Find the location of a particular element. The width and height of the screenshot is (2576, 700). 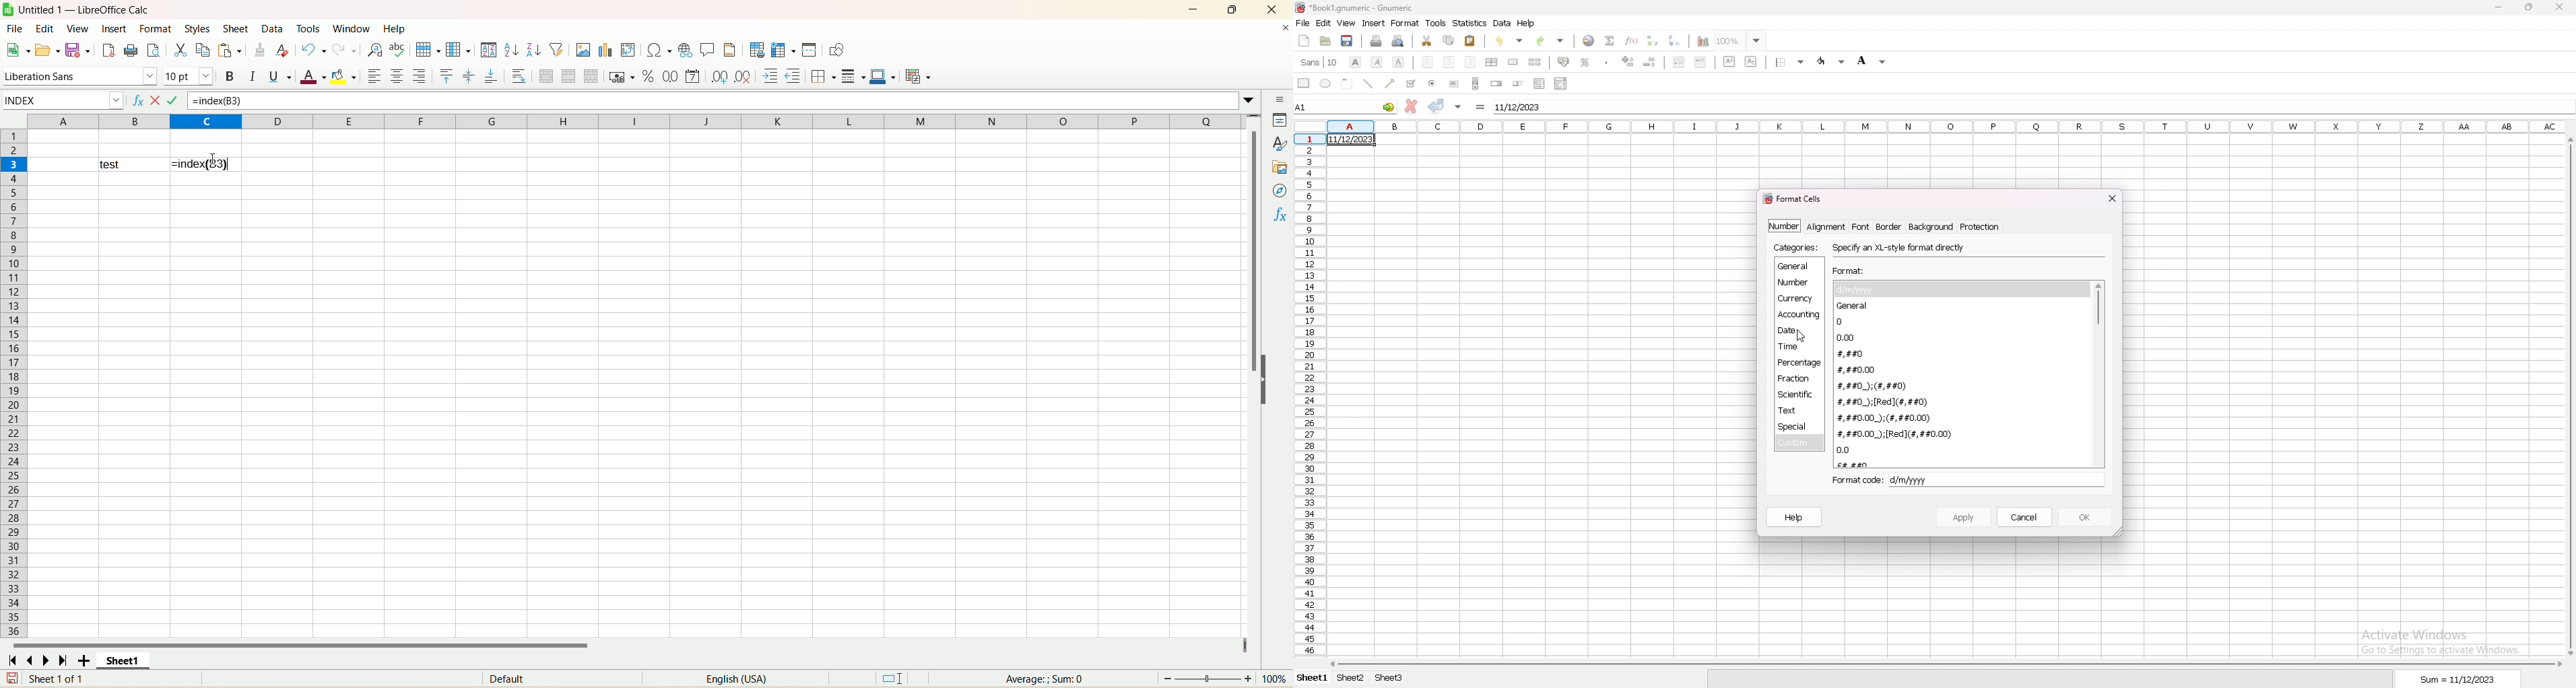

open is located at coordinates (1325, 40).